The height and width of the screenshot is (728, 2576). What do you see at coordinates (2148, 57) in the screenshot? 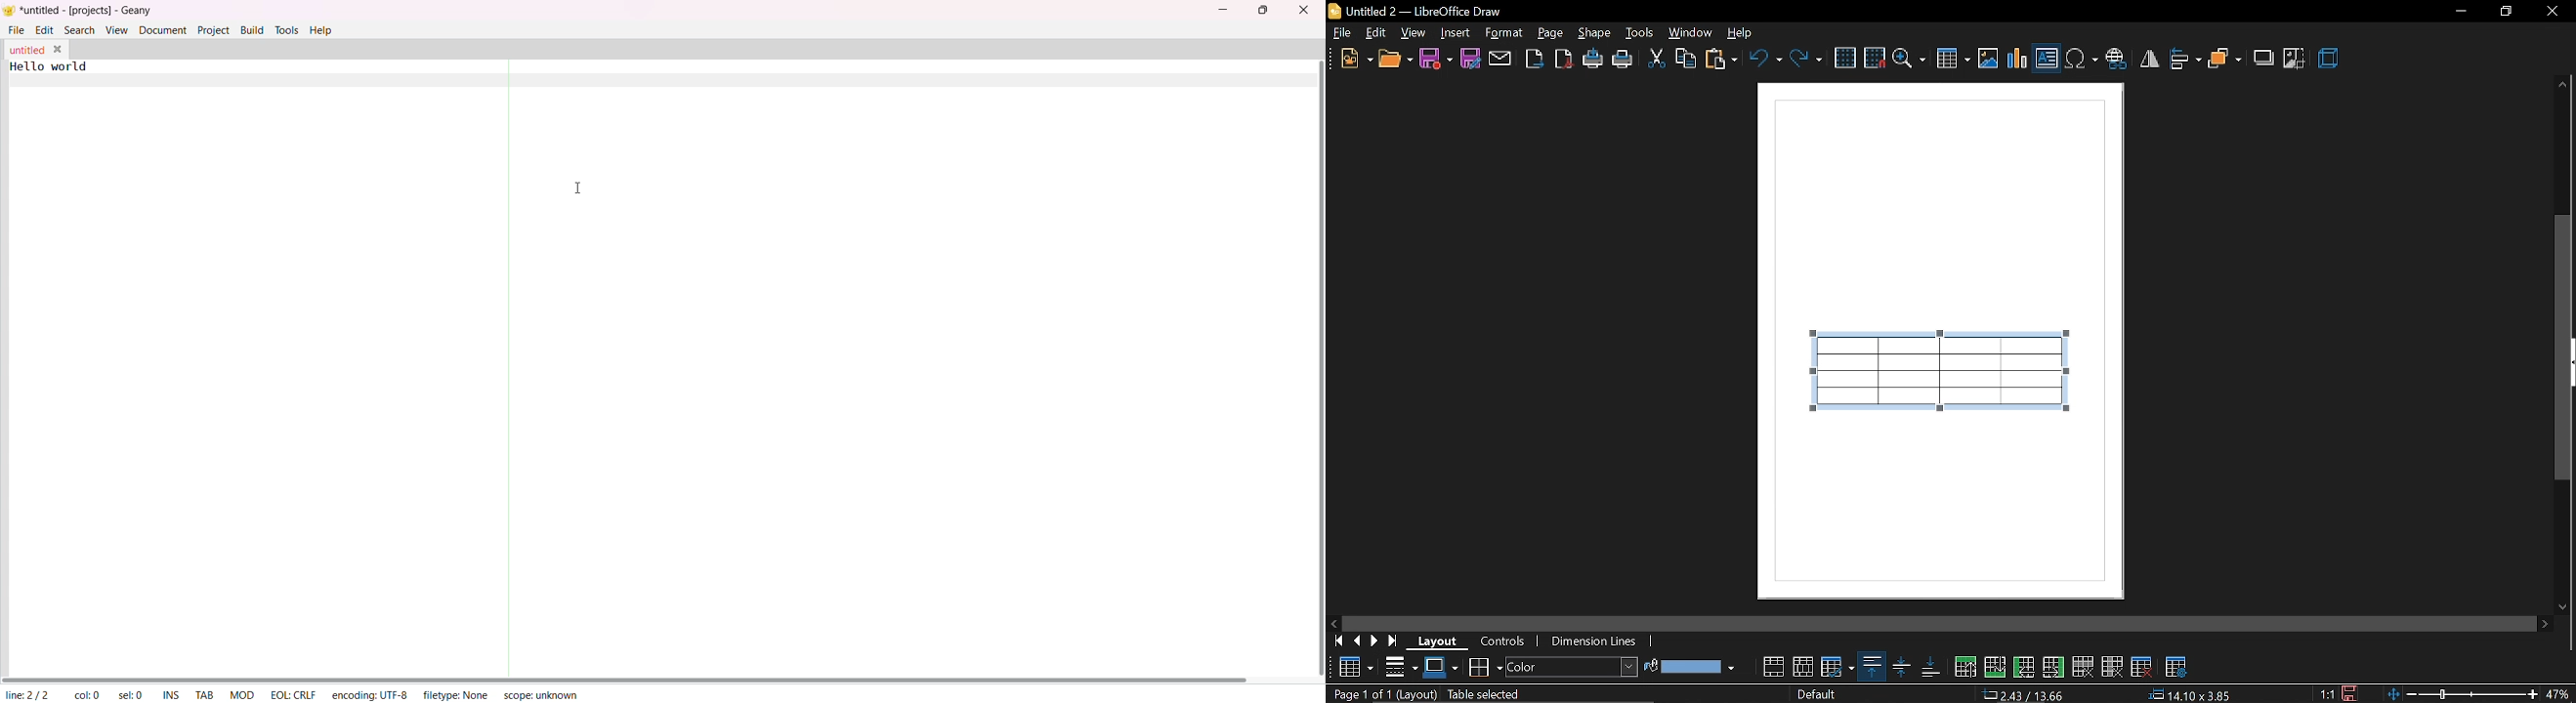
I see `flip` at bounding box center [2148, 57].